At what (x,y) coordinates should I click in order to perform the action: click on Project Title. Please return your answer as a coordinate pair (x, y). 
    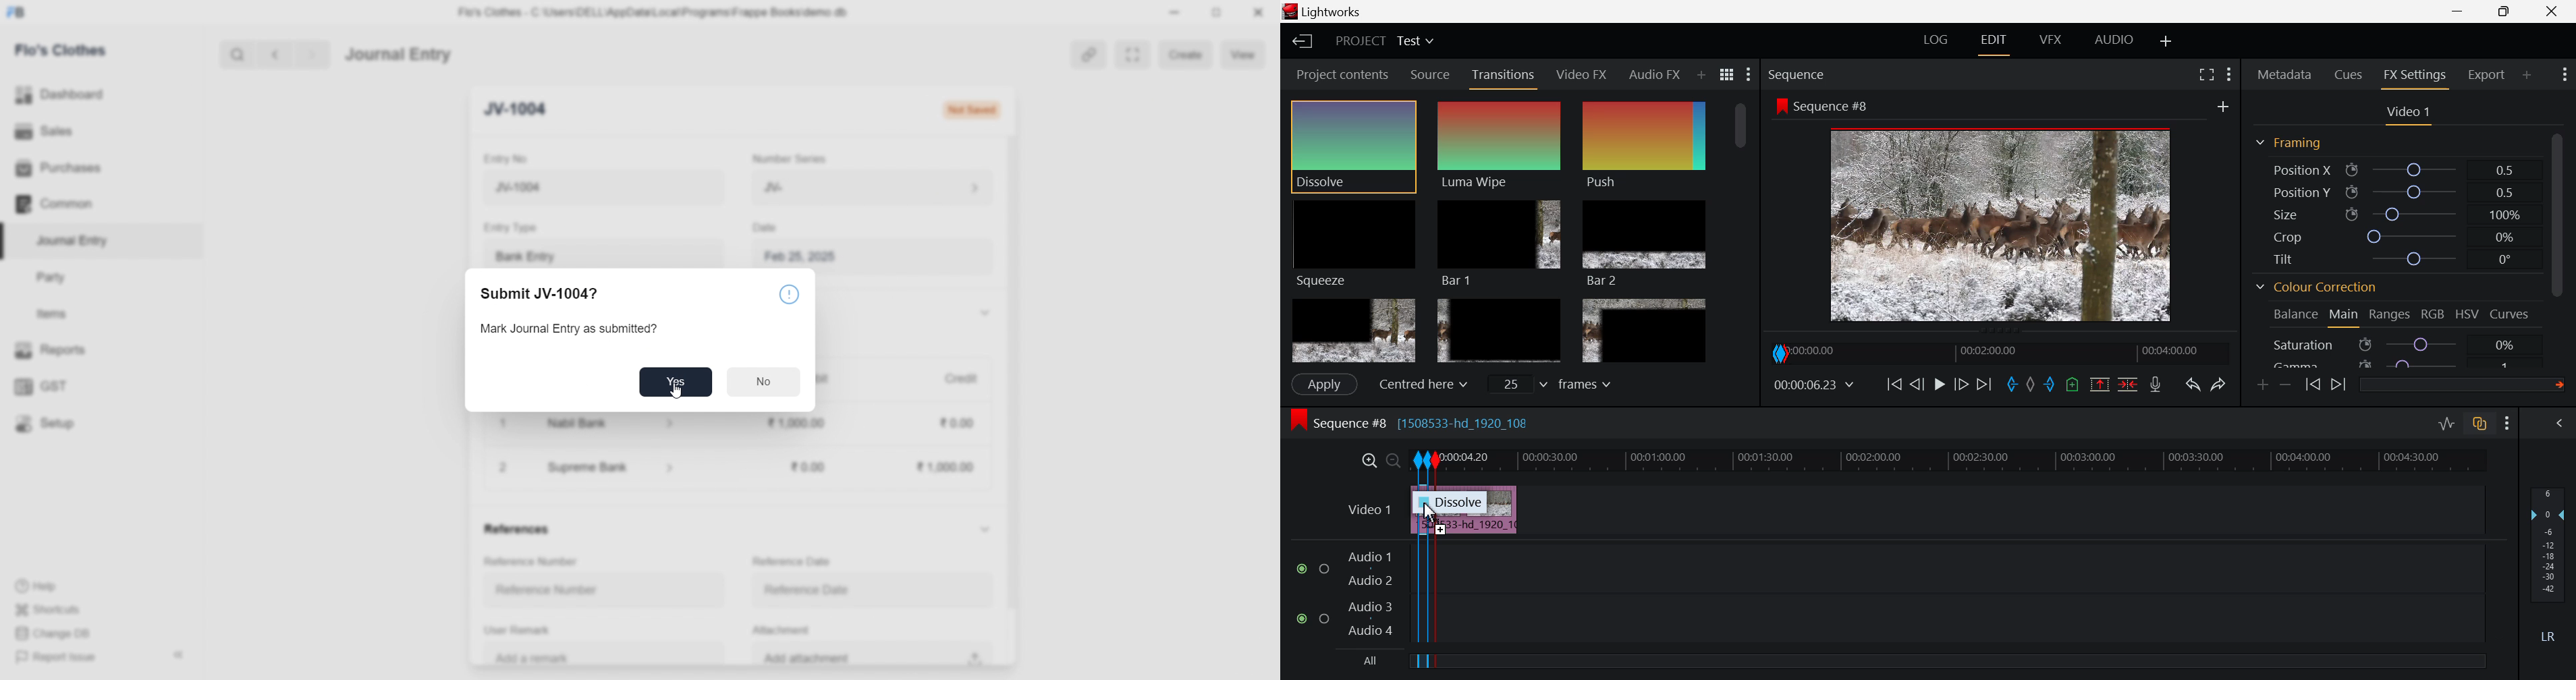
    Looking at the image, I should click on (1384, 42).